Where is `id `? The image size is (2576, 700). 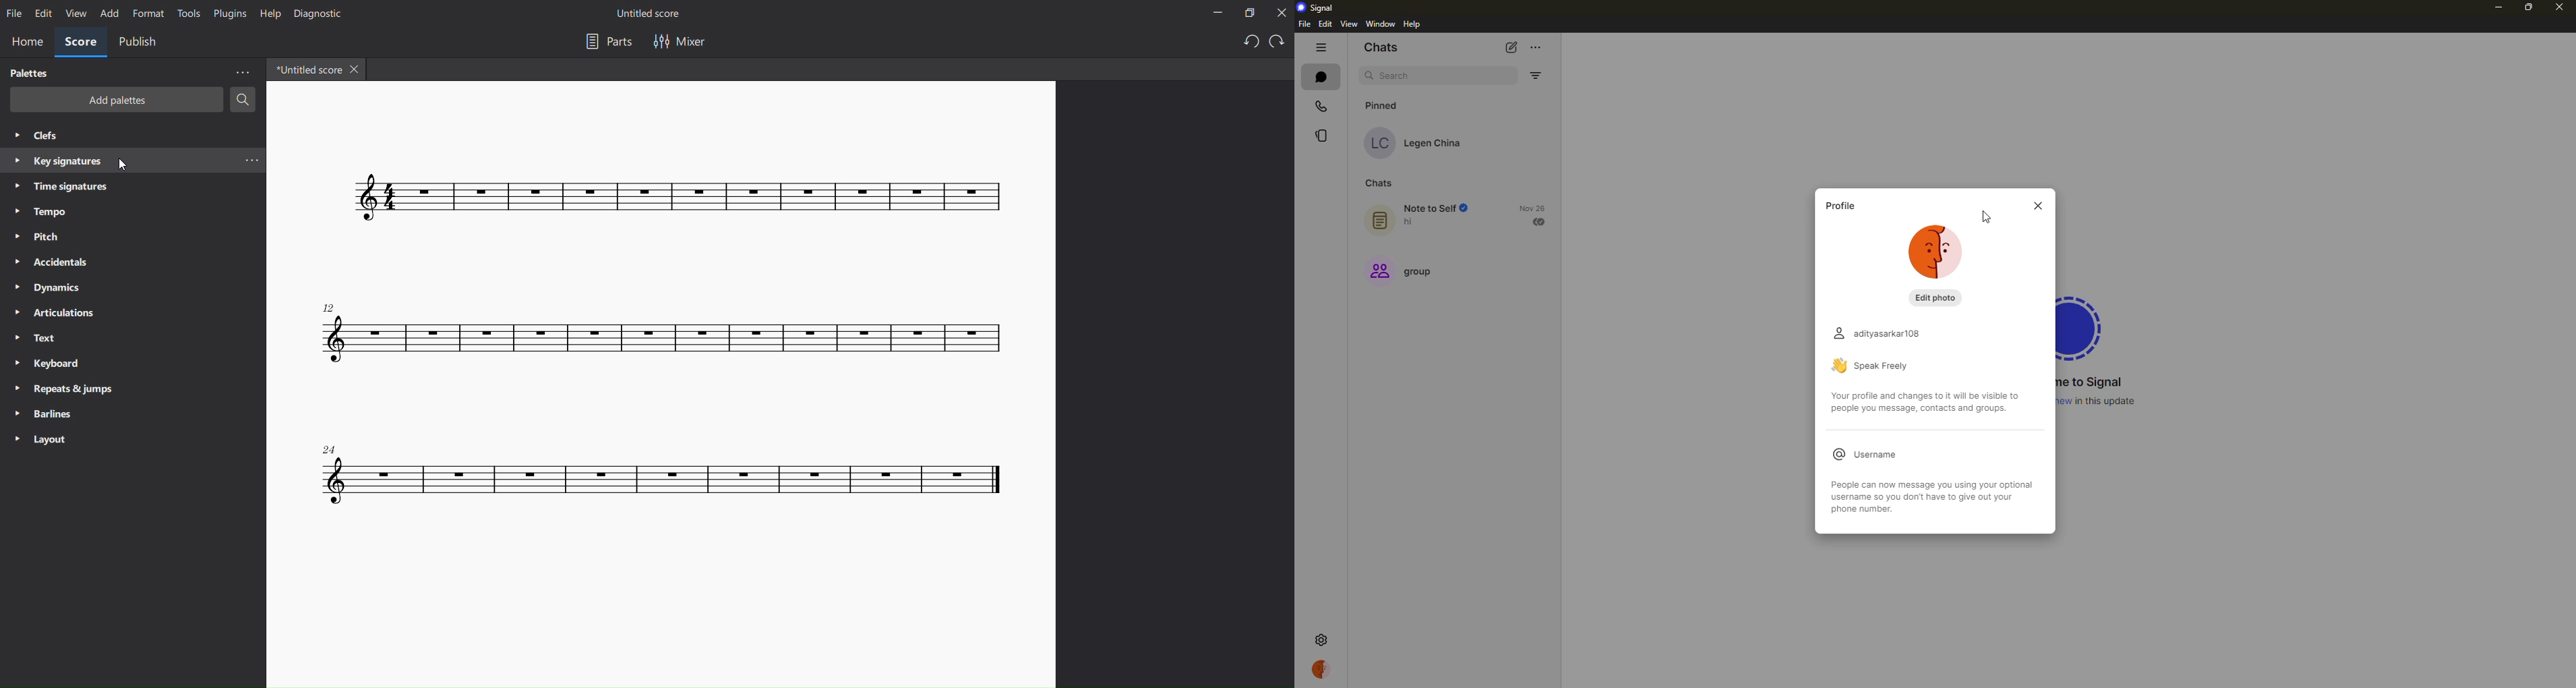 id  is located at coordinates (1876, 333).